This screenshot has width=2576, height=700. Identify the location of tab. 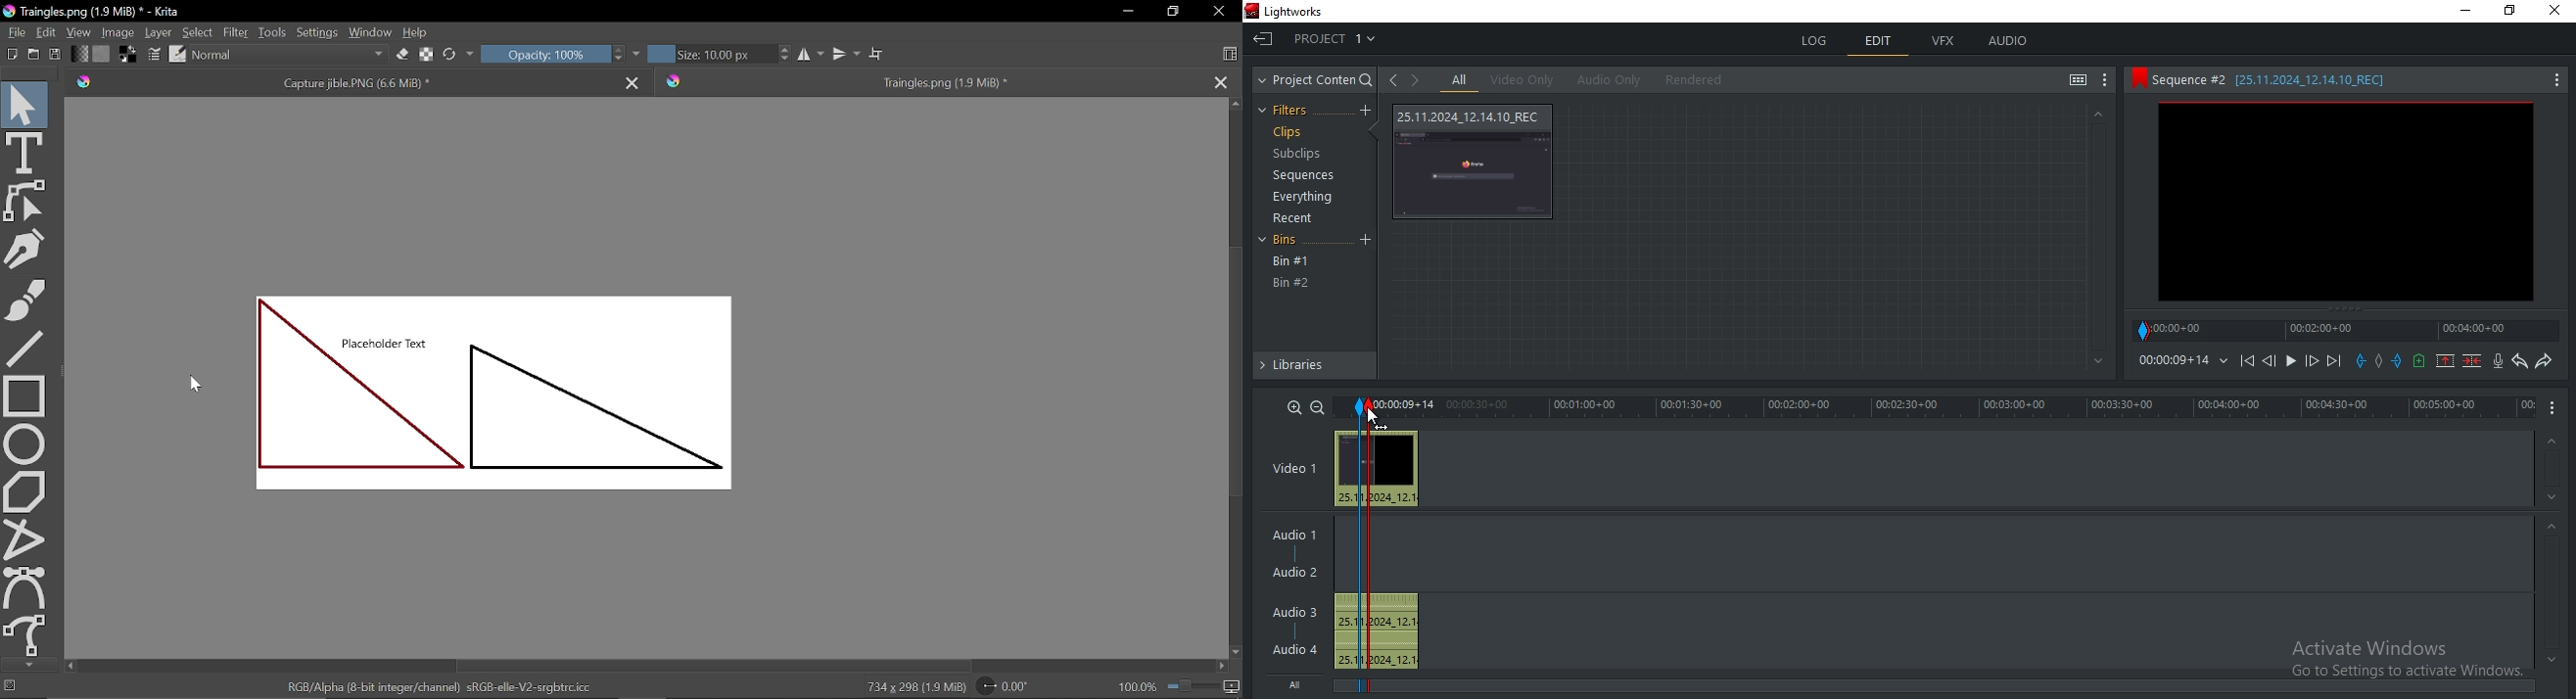
(930, 81).